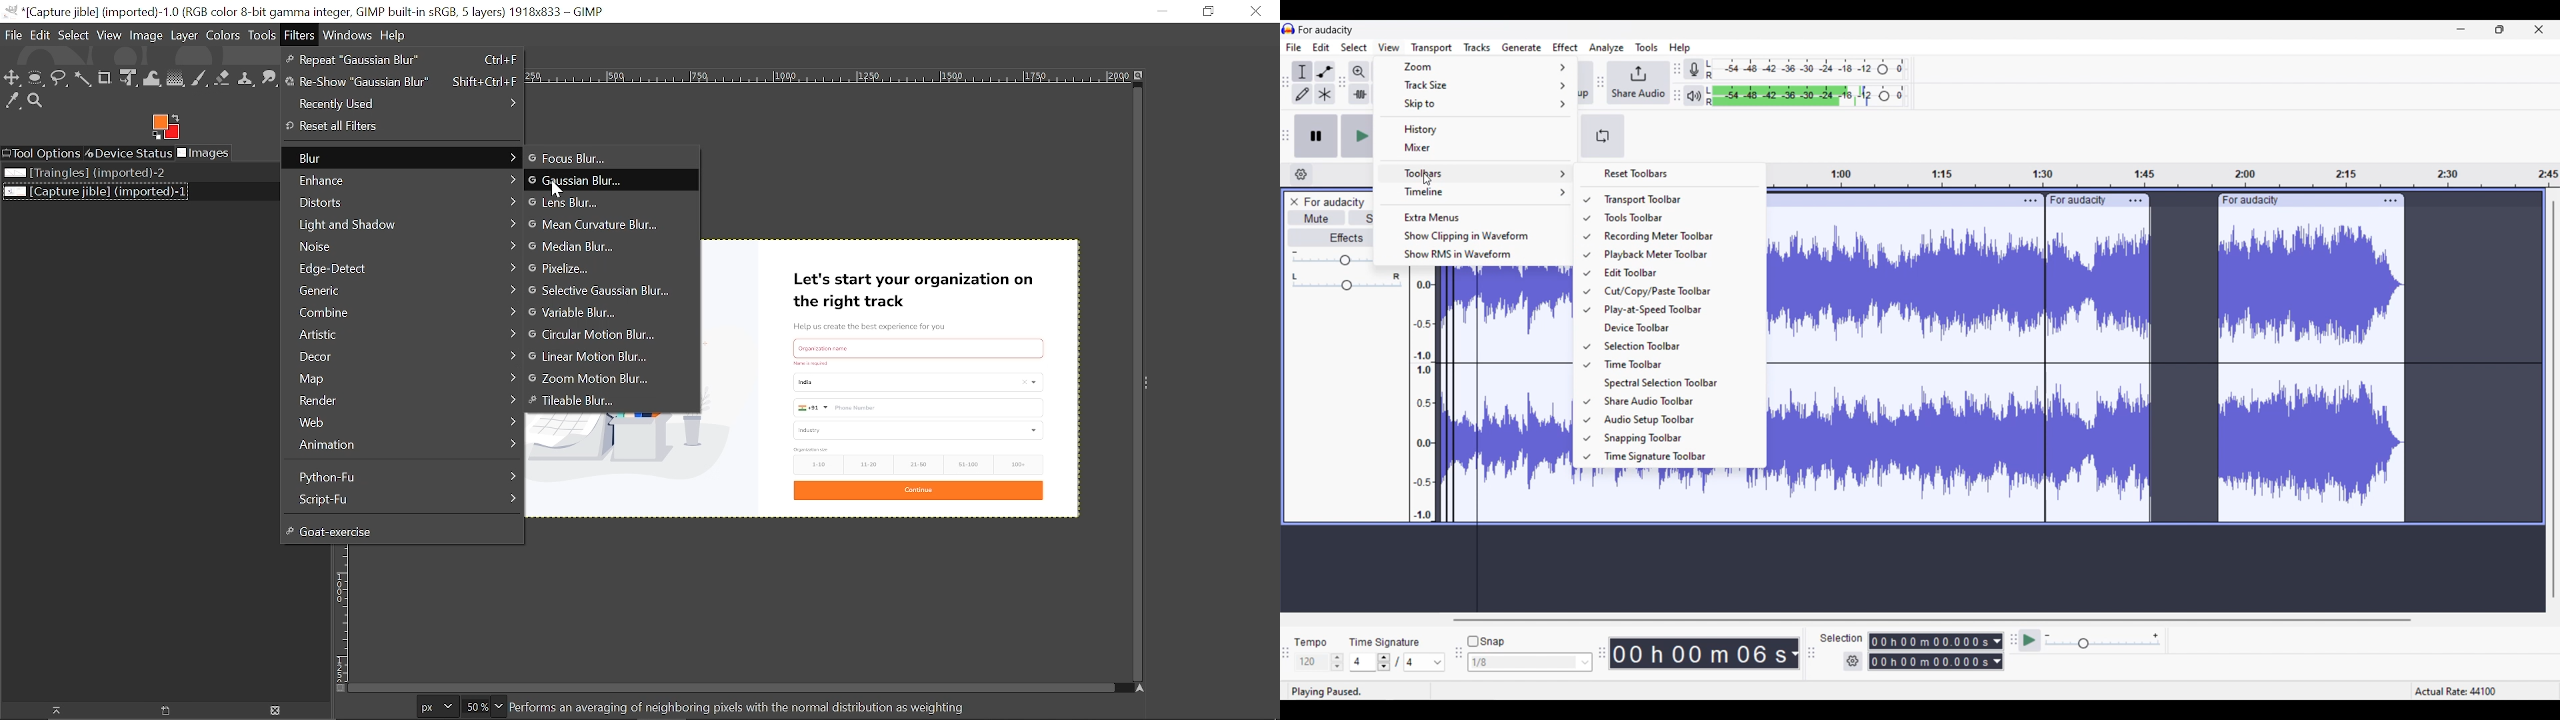  I want to click on Select, so click(74, 37).